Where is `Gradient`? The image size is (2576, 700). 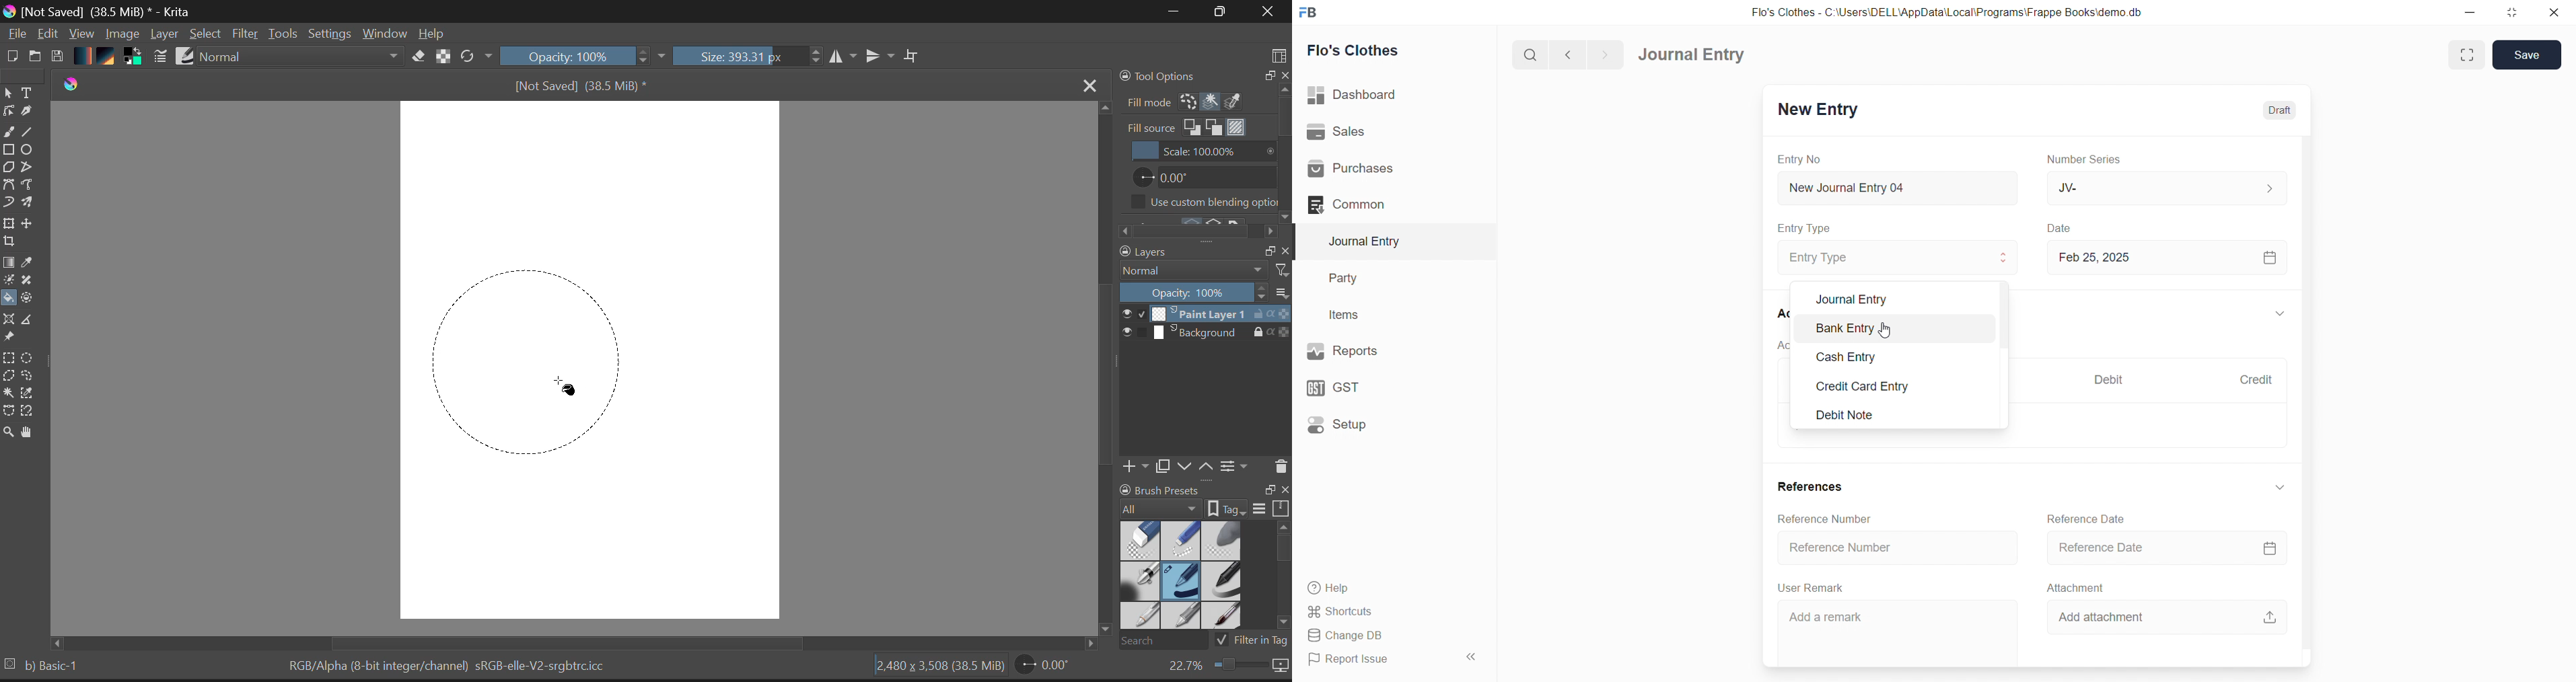 Gradient is located at coordinates (83, 56).